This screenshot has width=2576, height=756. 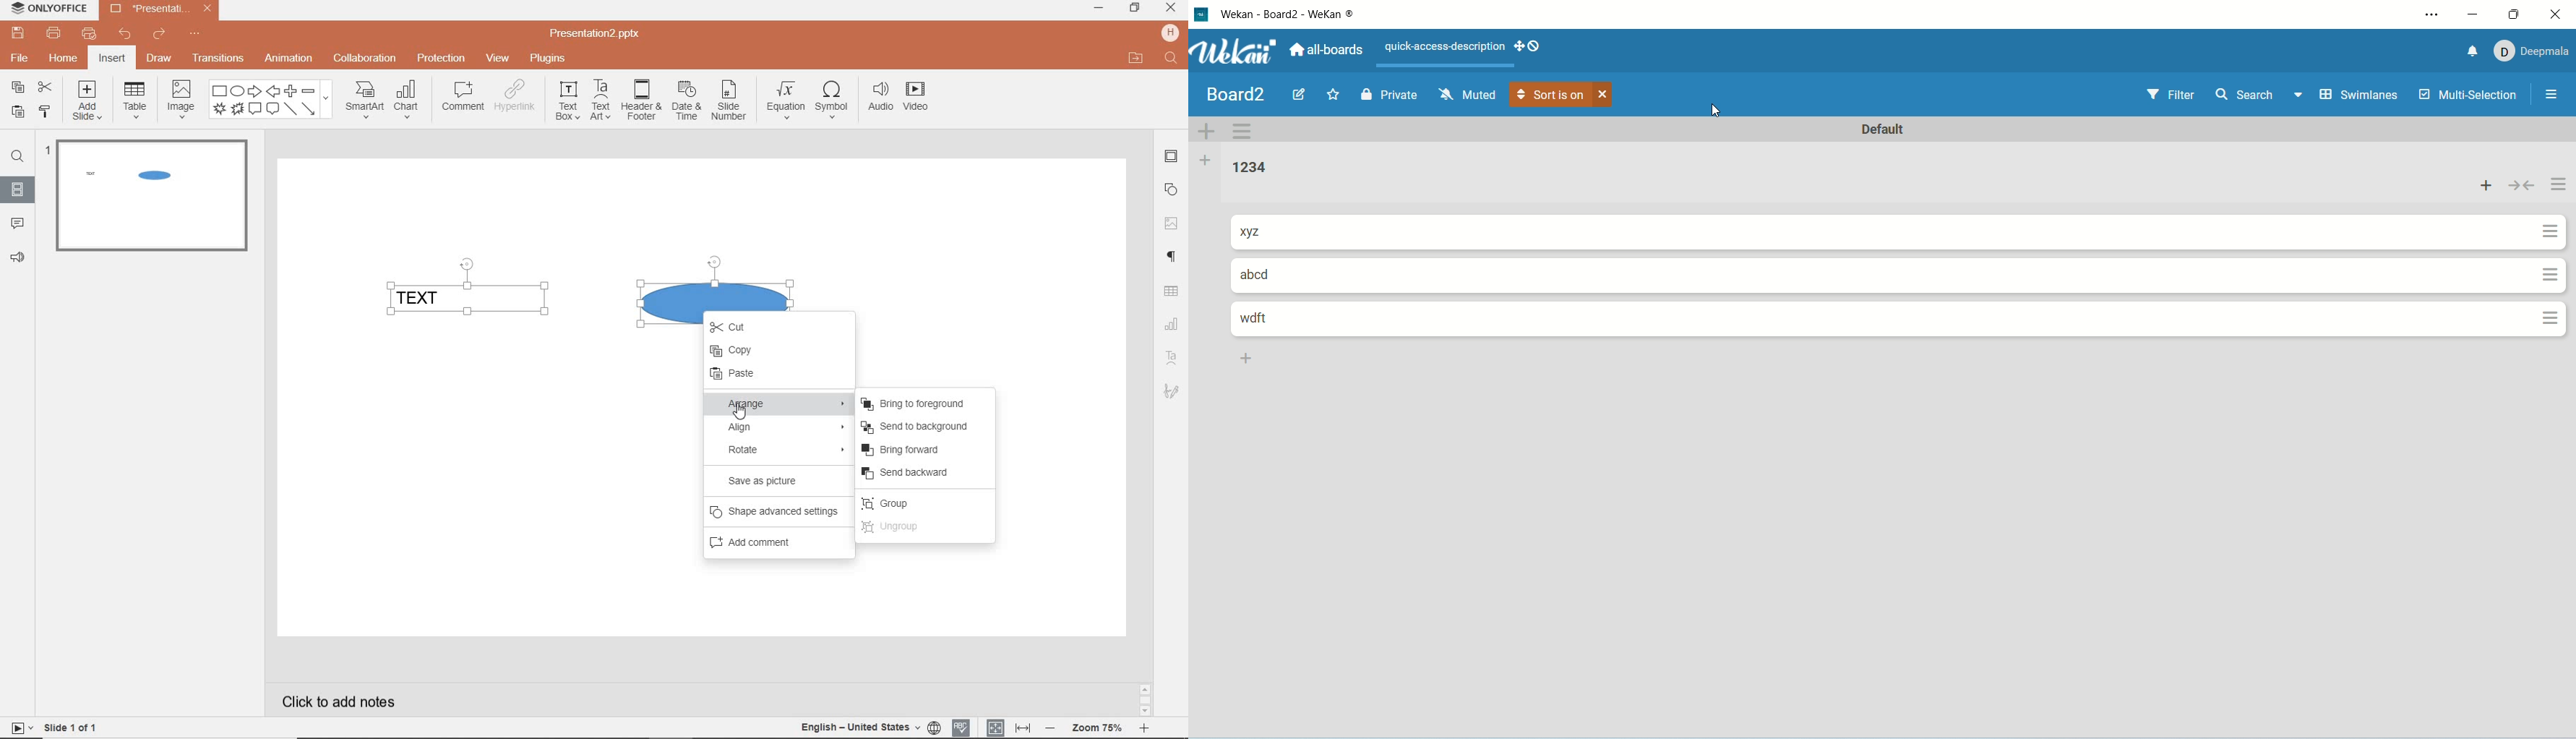 I want to click on card title, so click(x=1258, y=275).